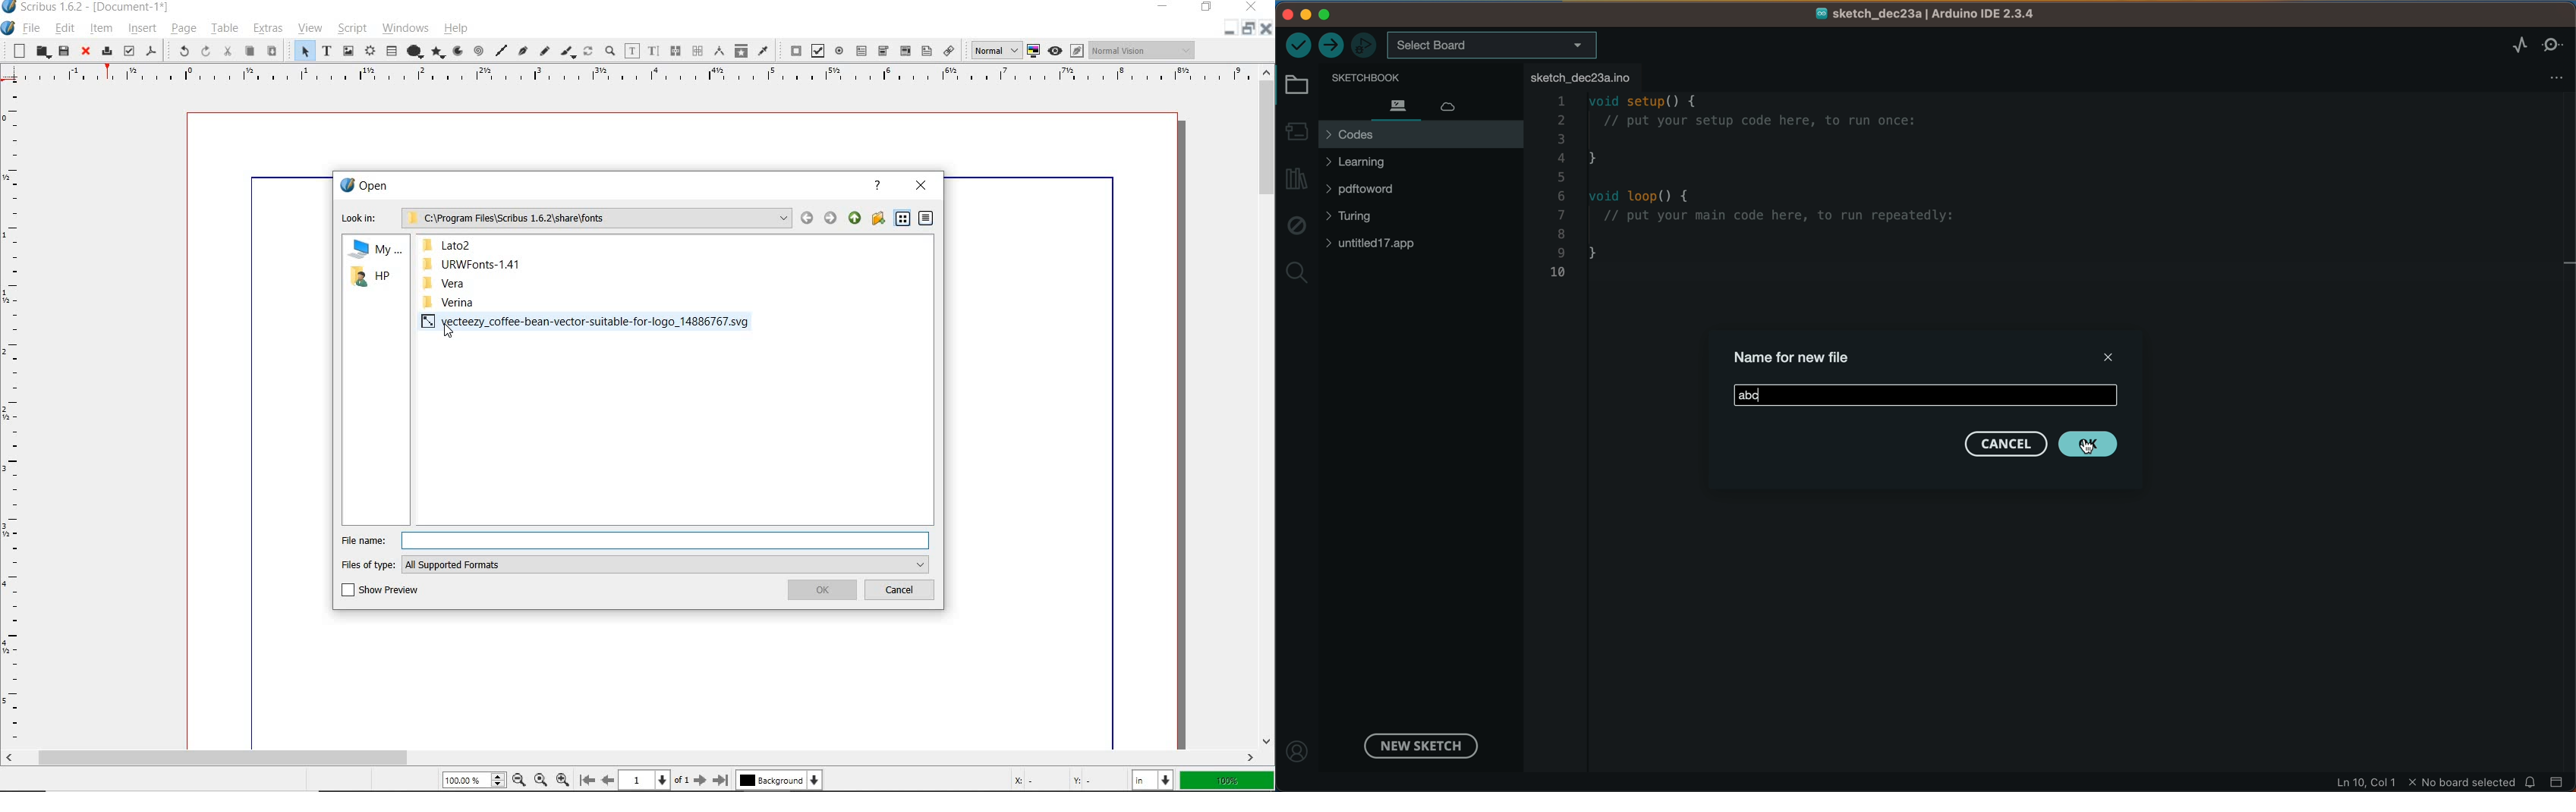  Describe the element at coordinates (542, 780) in the screenshot. I see `Zoom to 100%` at that location.